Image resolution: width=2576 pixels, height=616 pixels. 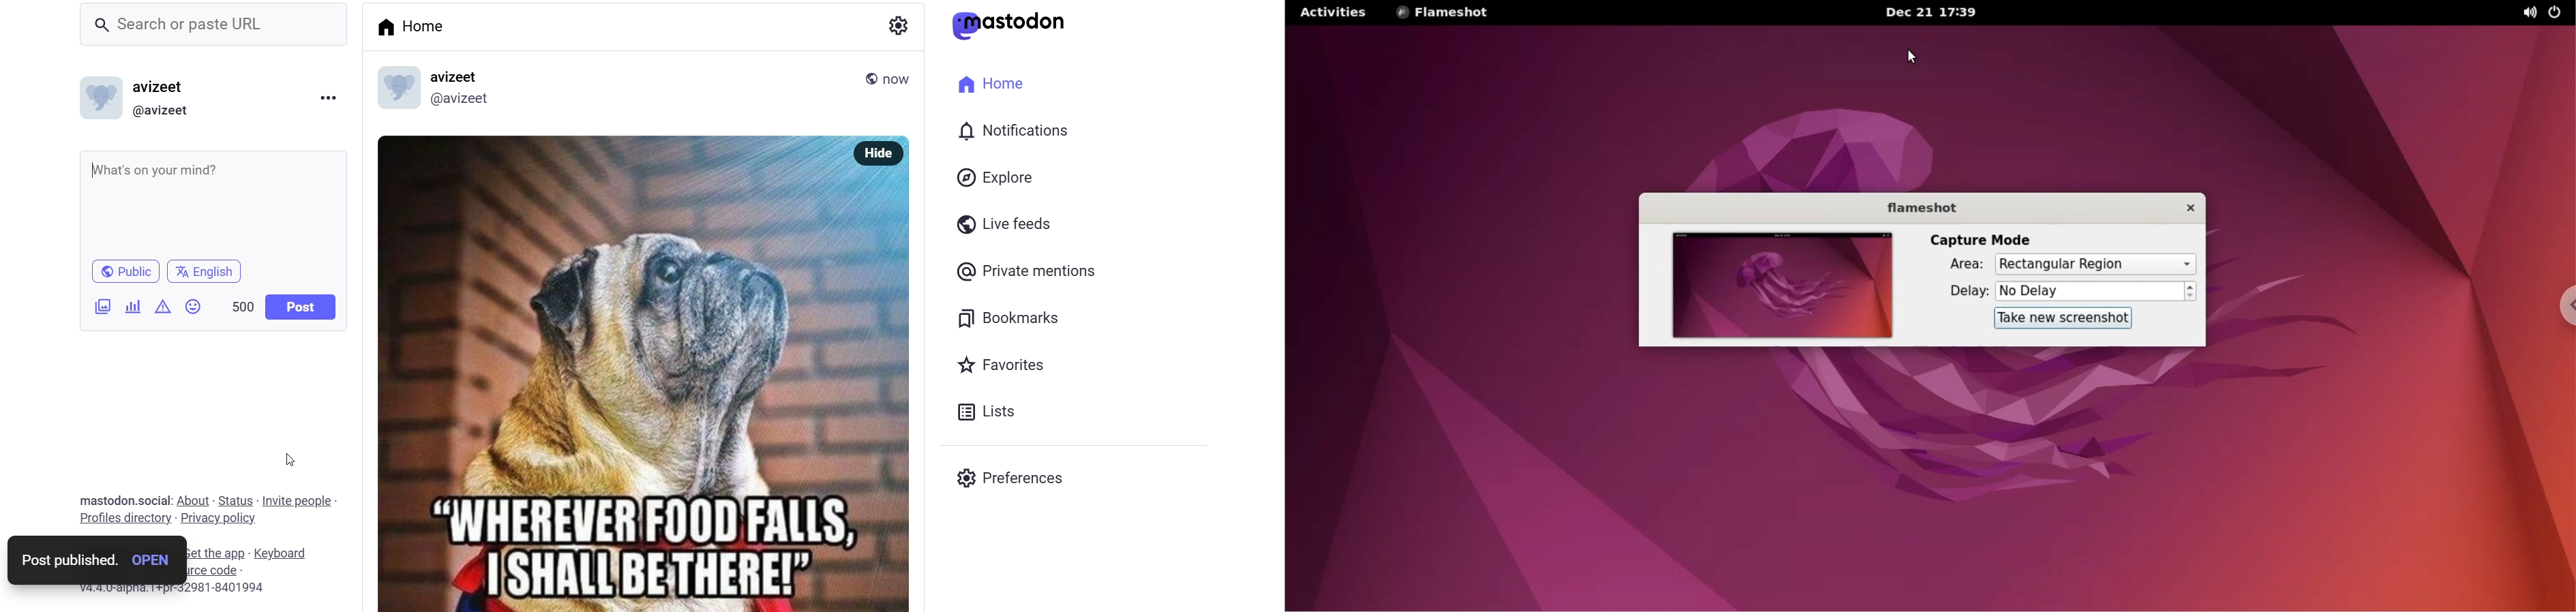 I want to click on delay:, so click(x=1957, y=292).